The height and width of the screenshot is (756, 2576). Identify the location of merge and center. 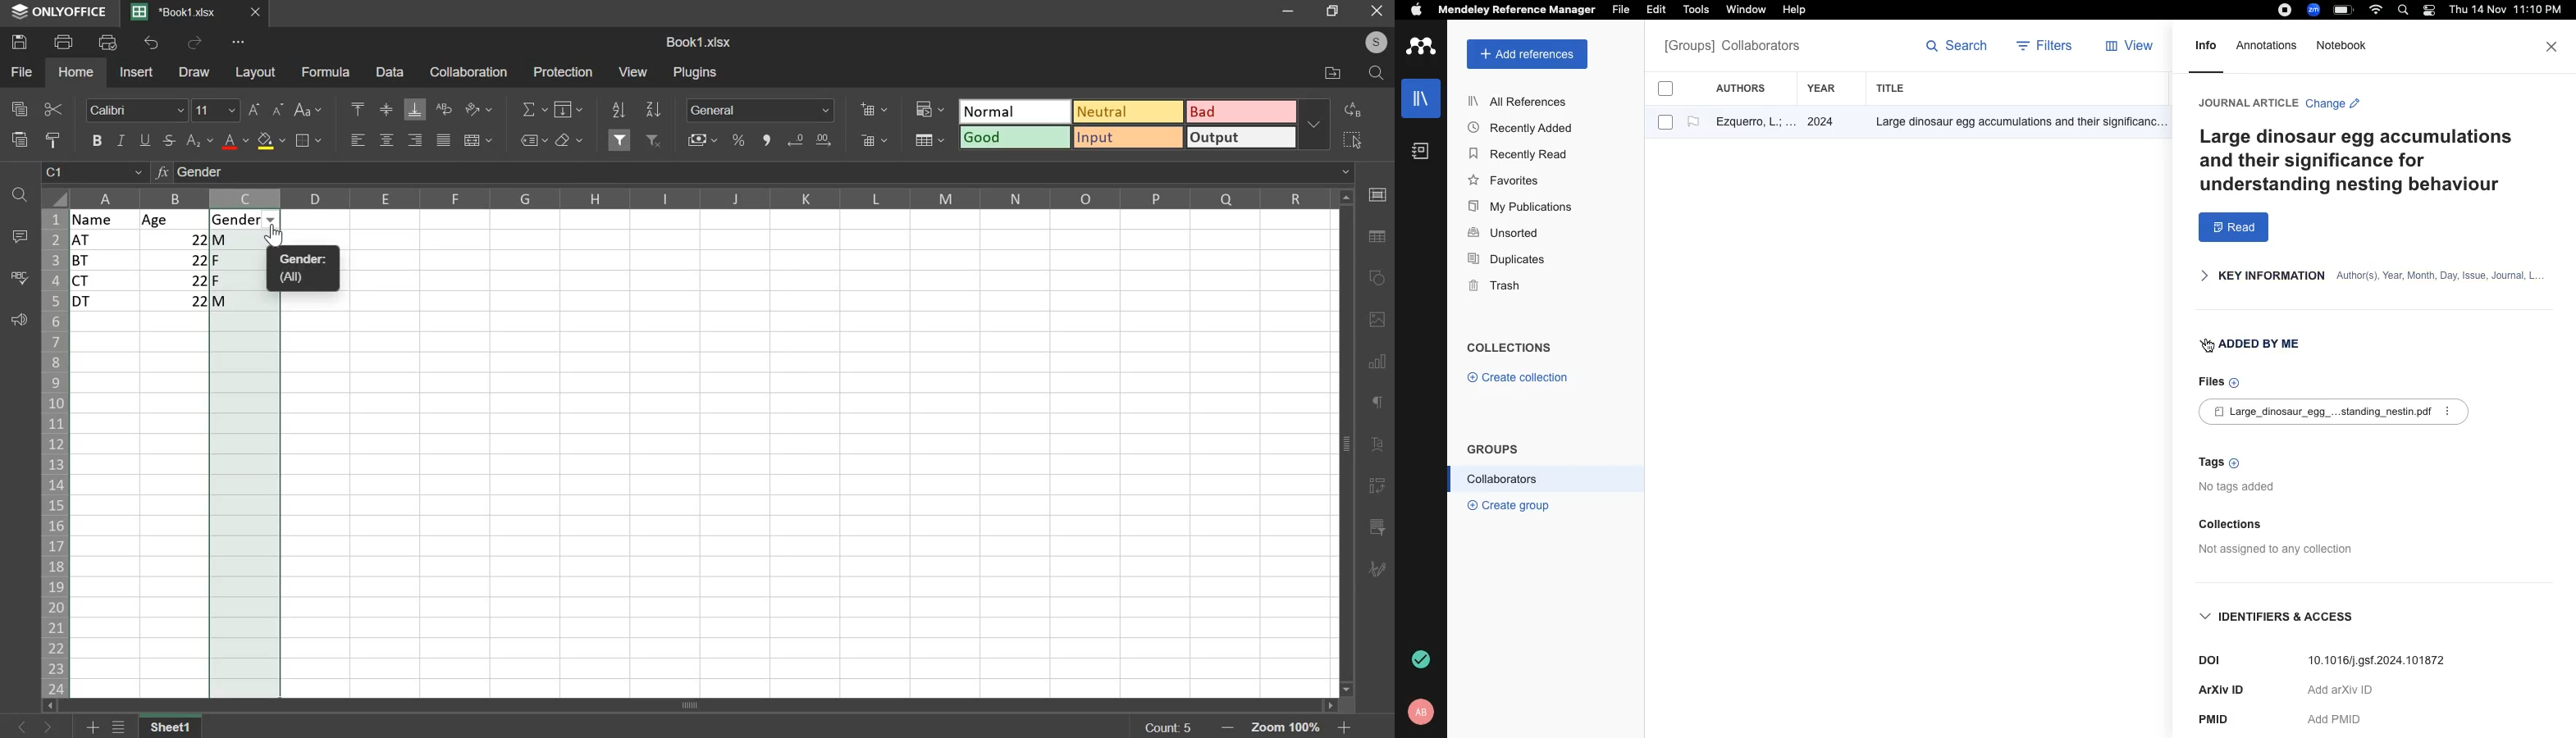
(479, 141).